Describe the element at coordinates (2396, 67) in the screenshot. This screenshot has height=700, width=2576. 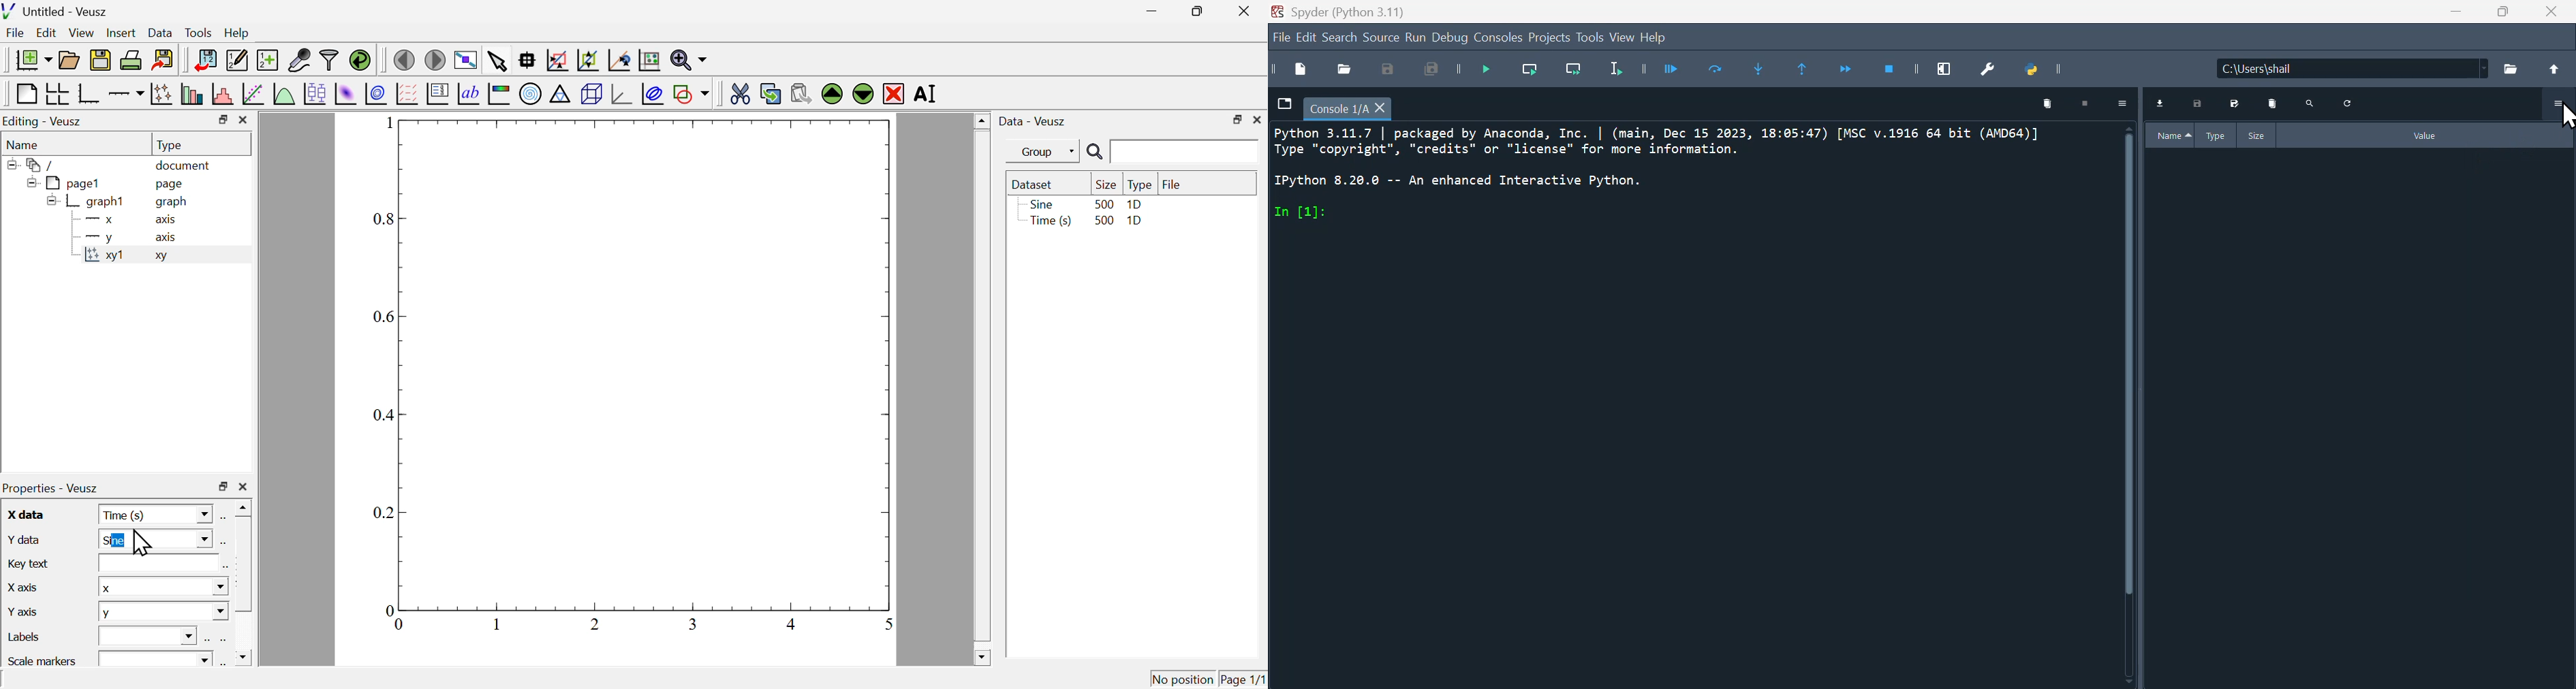
I see `Name of the file` at that location.